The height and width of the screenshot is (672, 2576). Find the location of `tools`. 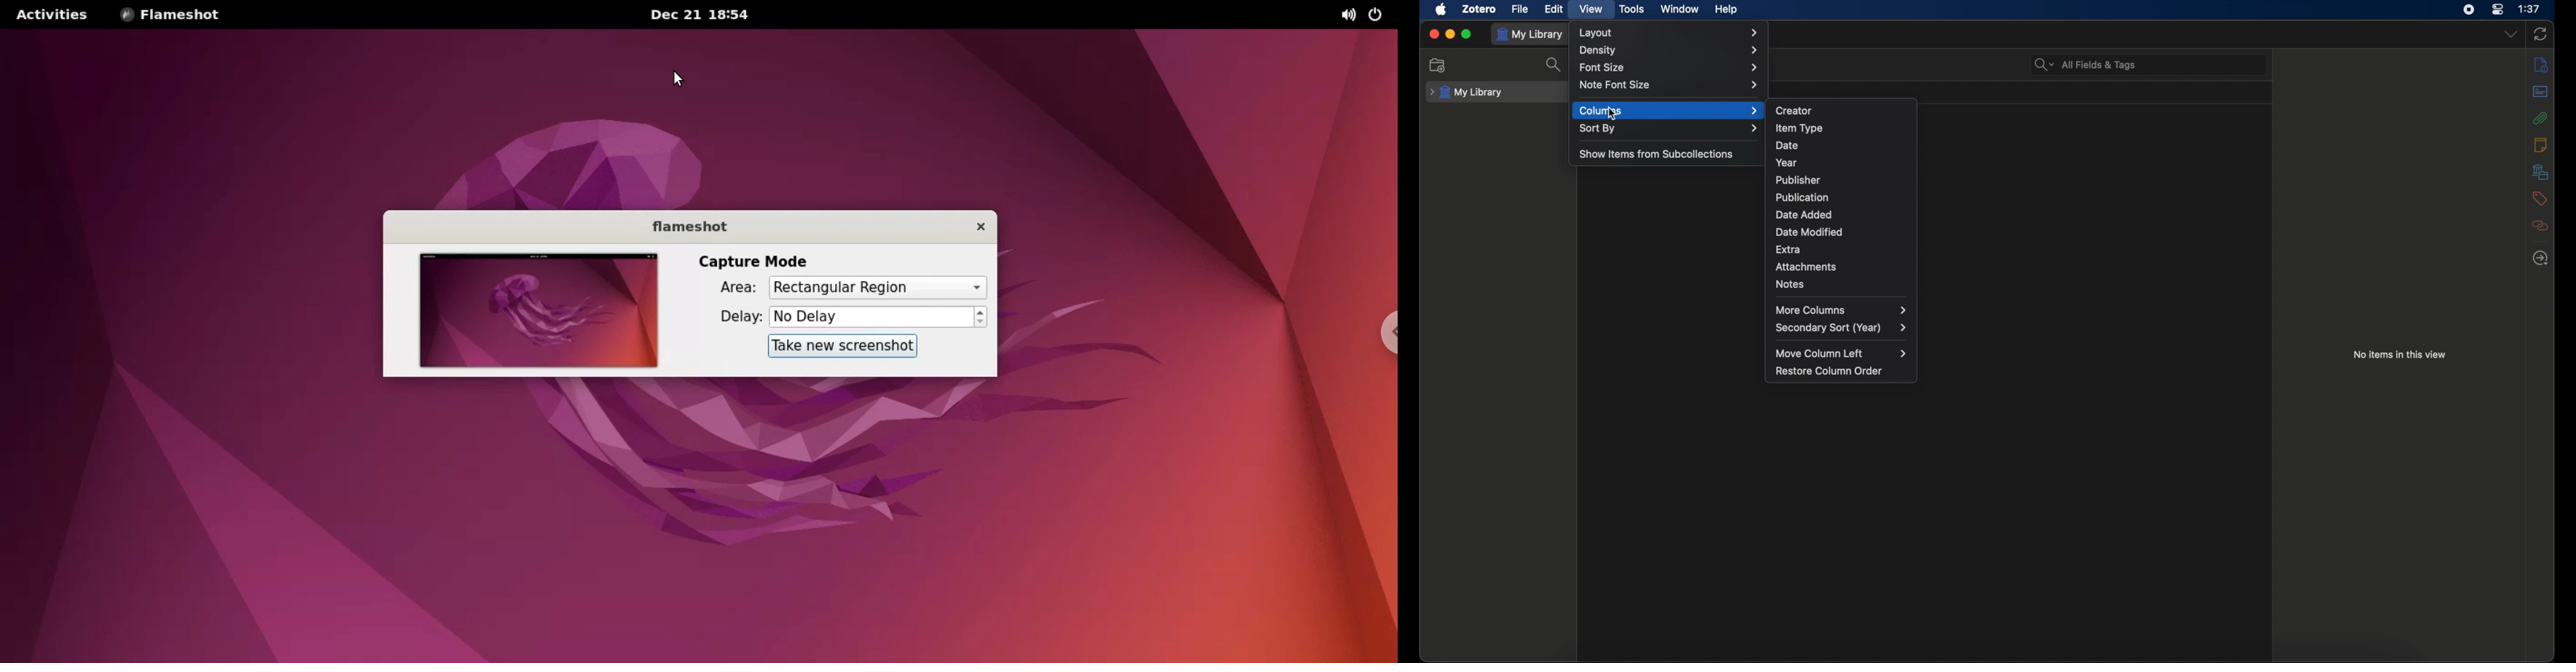

tools is located at coordinates (1633, 9).